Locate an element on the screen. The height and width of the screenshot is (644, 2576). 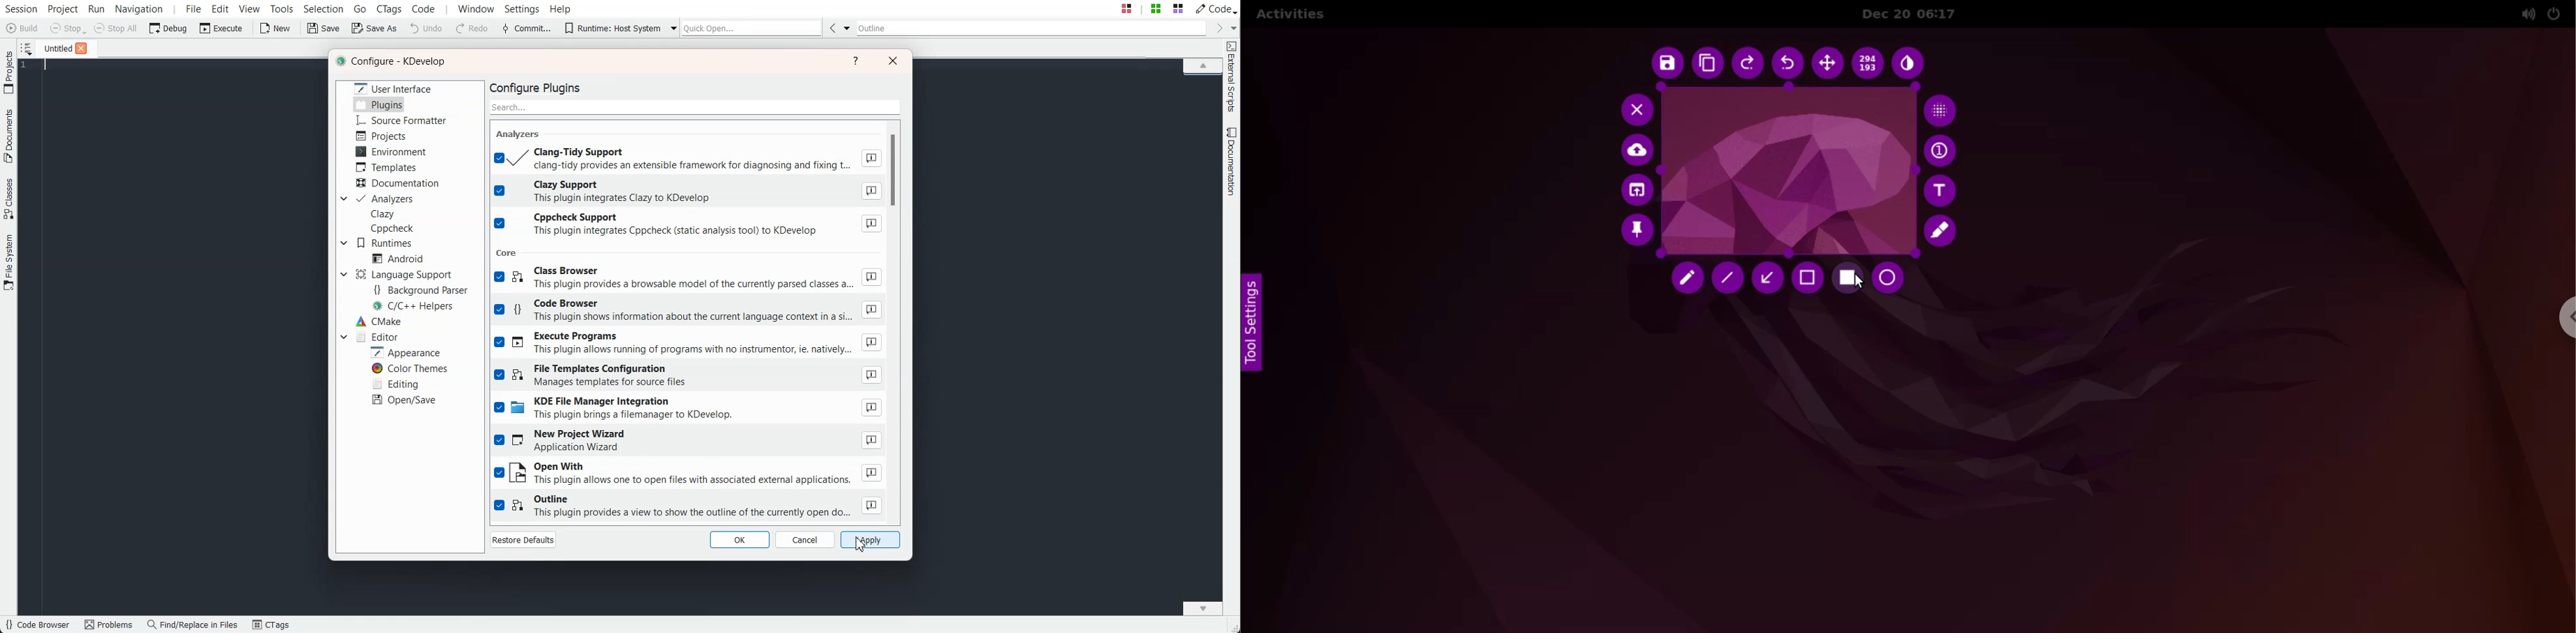
Drop down box is located at coordinates (1232, 27).